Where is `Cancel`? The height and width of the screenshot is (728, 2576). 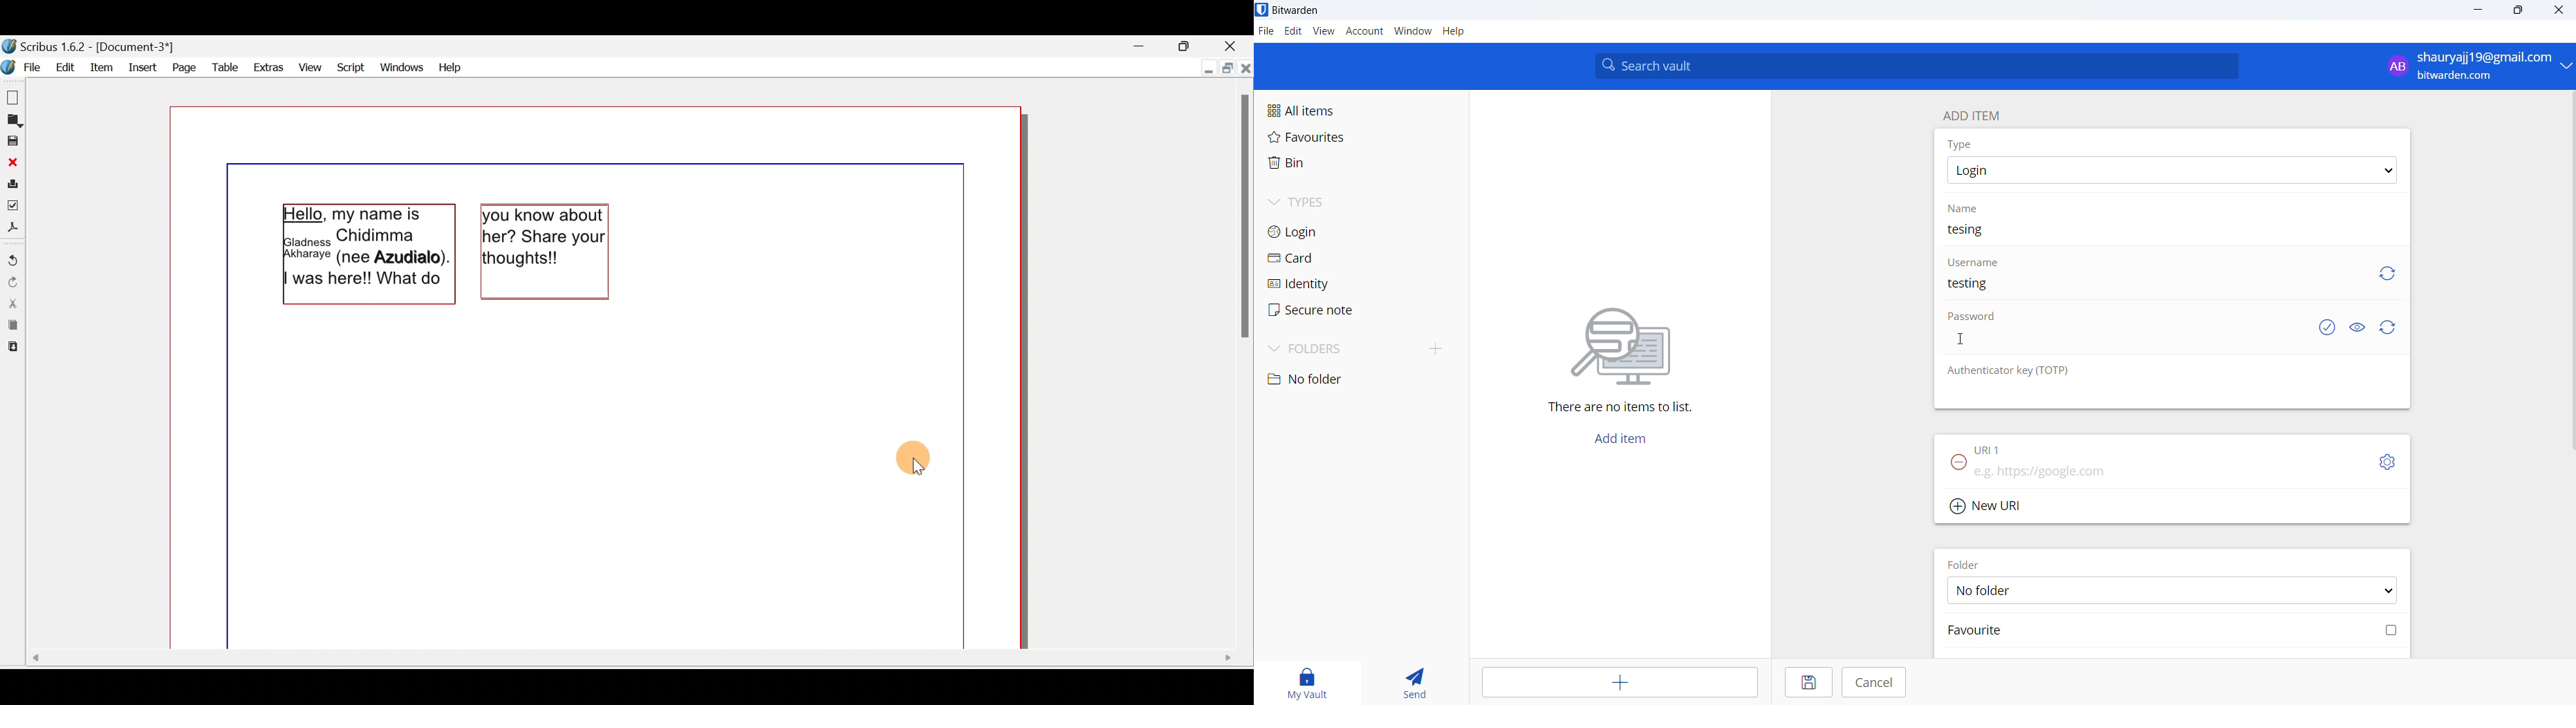 Cancel is located at coordinates (1875, 682).